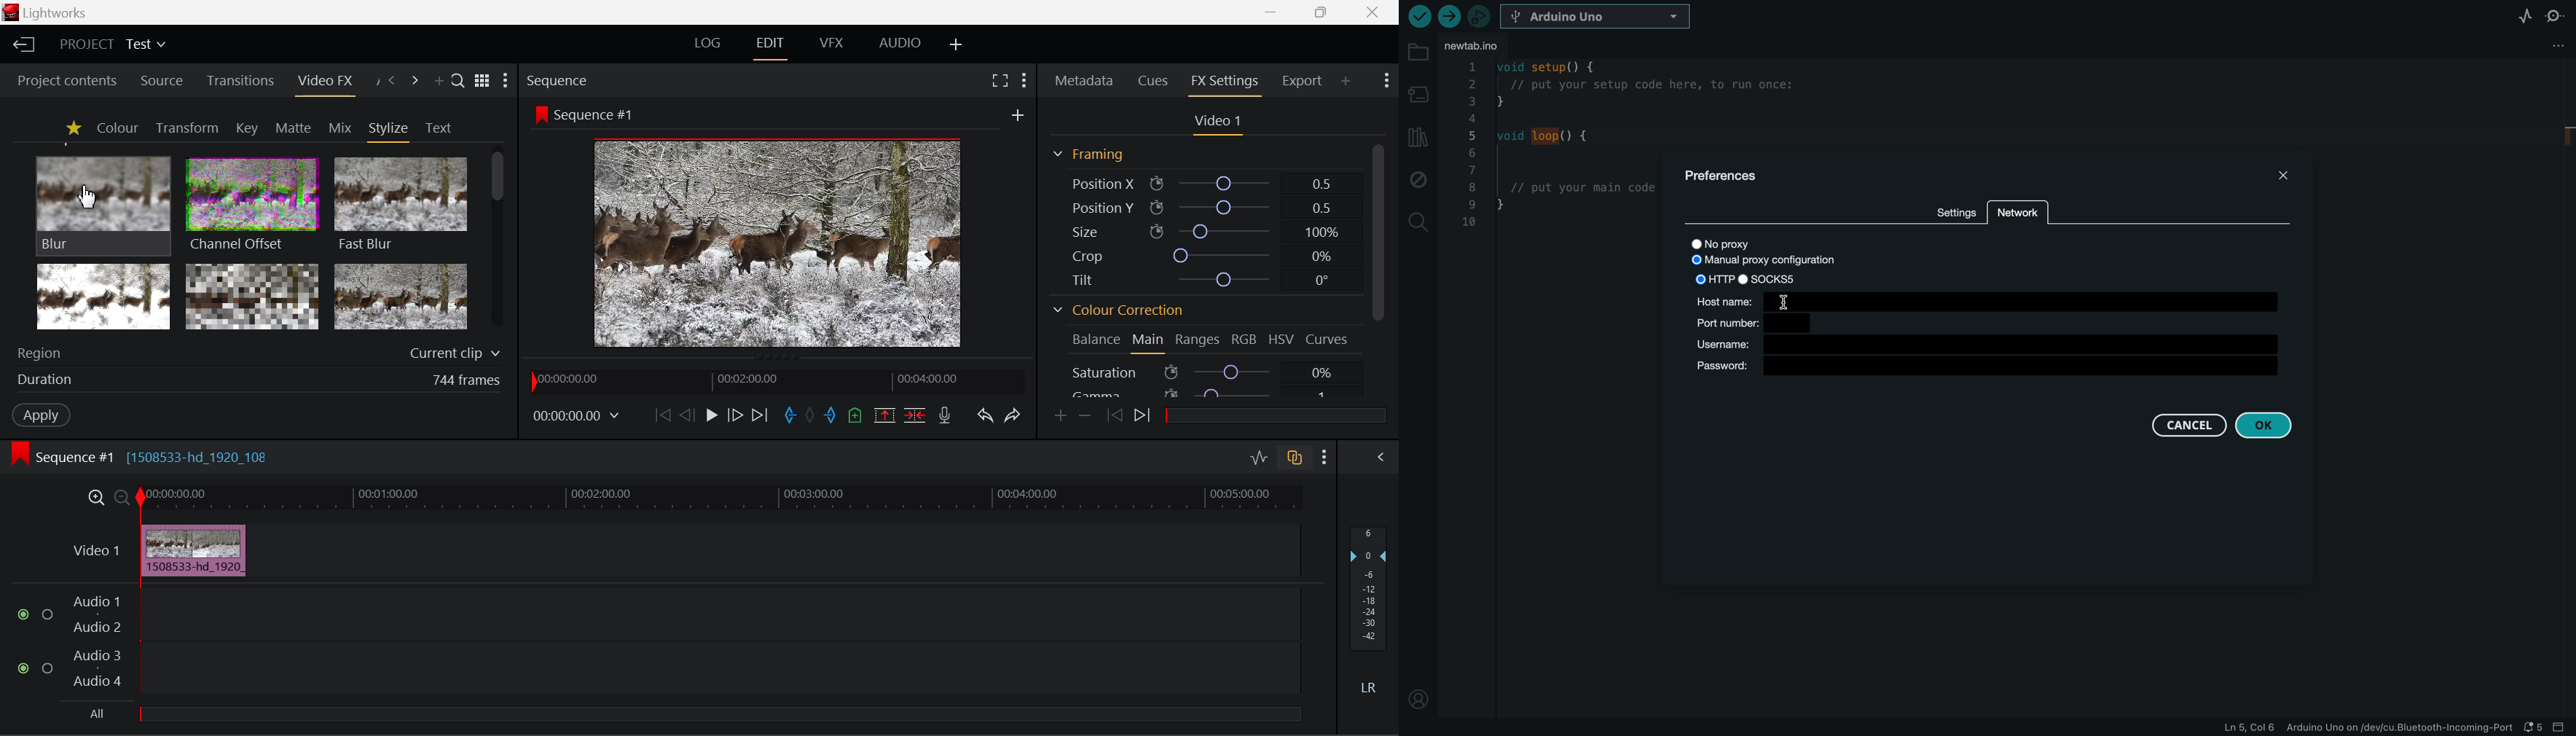 The image size is (2576, 756). What do you see at coordinates (830, 412) in the screenshot?
I see `Mark Out` at bounding box center [830, 412].